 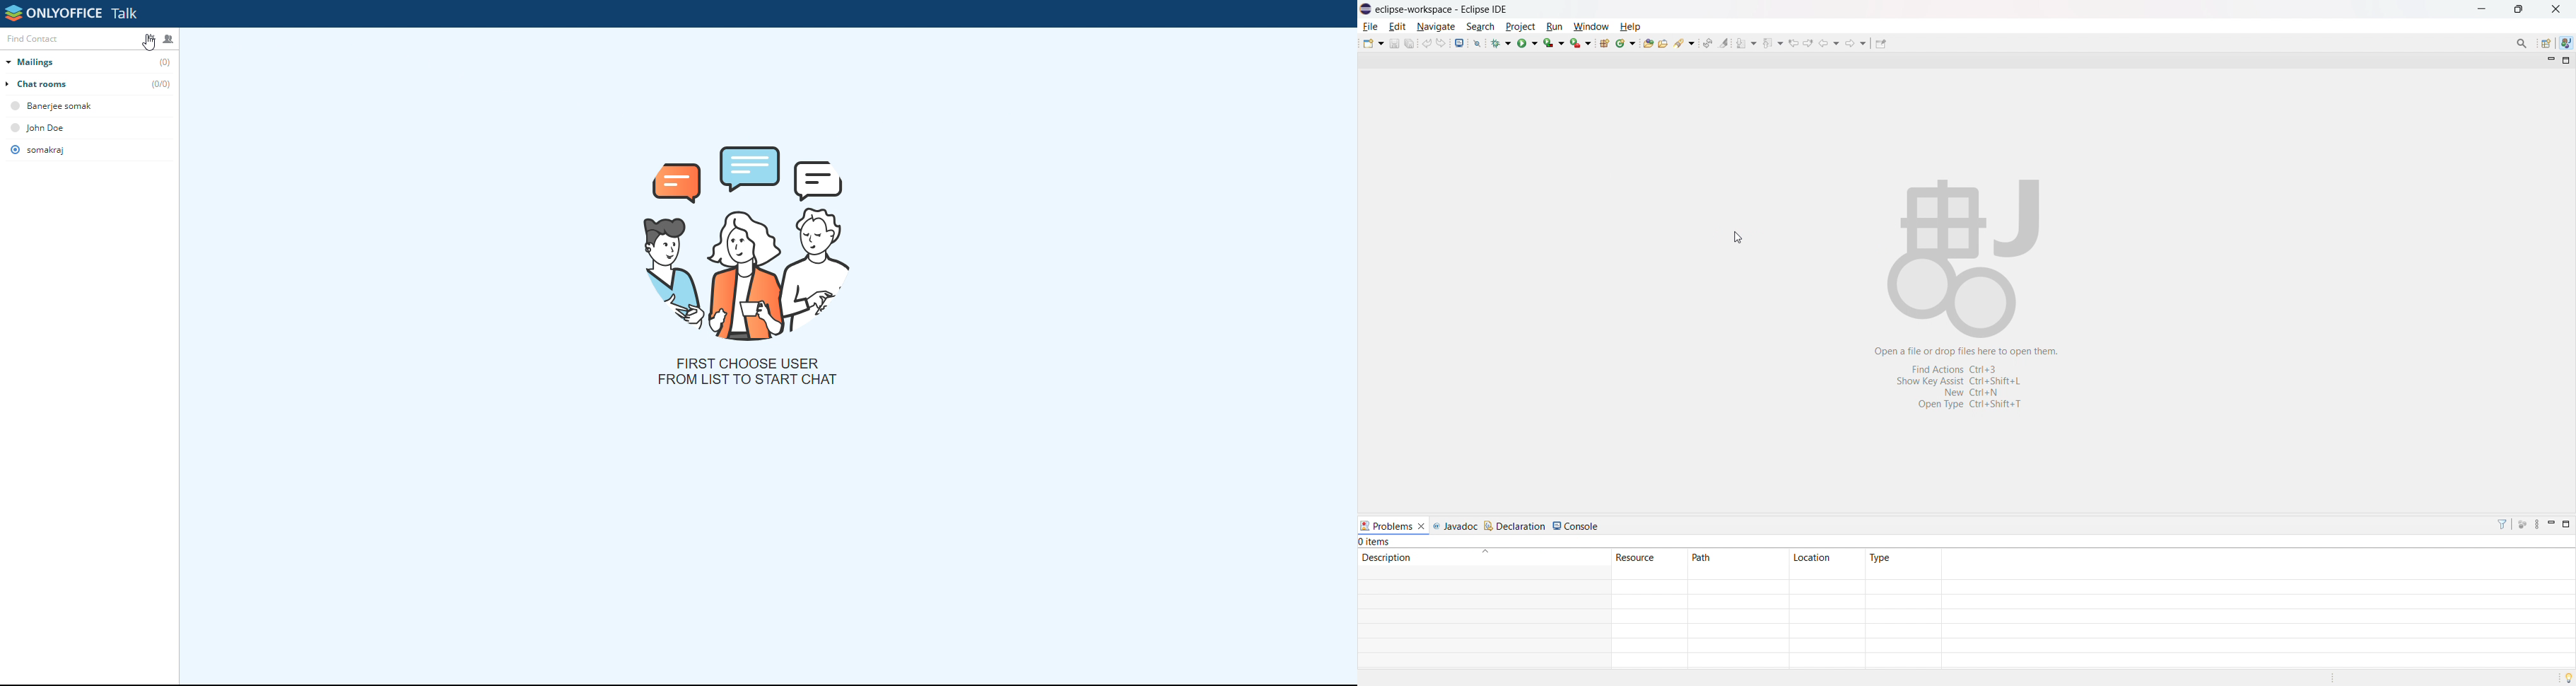 What do you see at coordinates (1372, 43) in the screenshot?
I see `new` at bounding box center [1372, 43].